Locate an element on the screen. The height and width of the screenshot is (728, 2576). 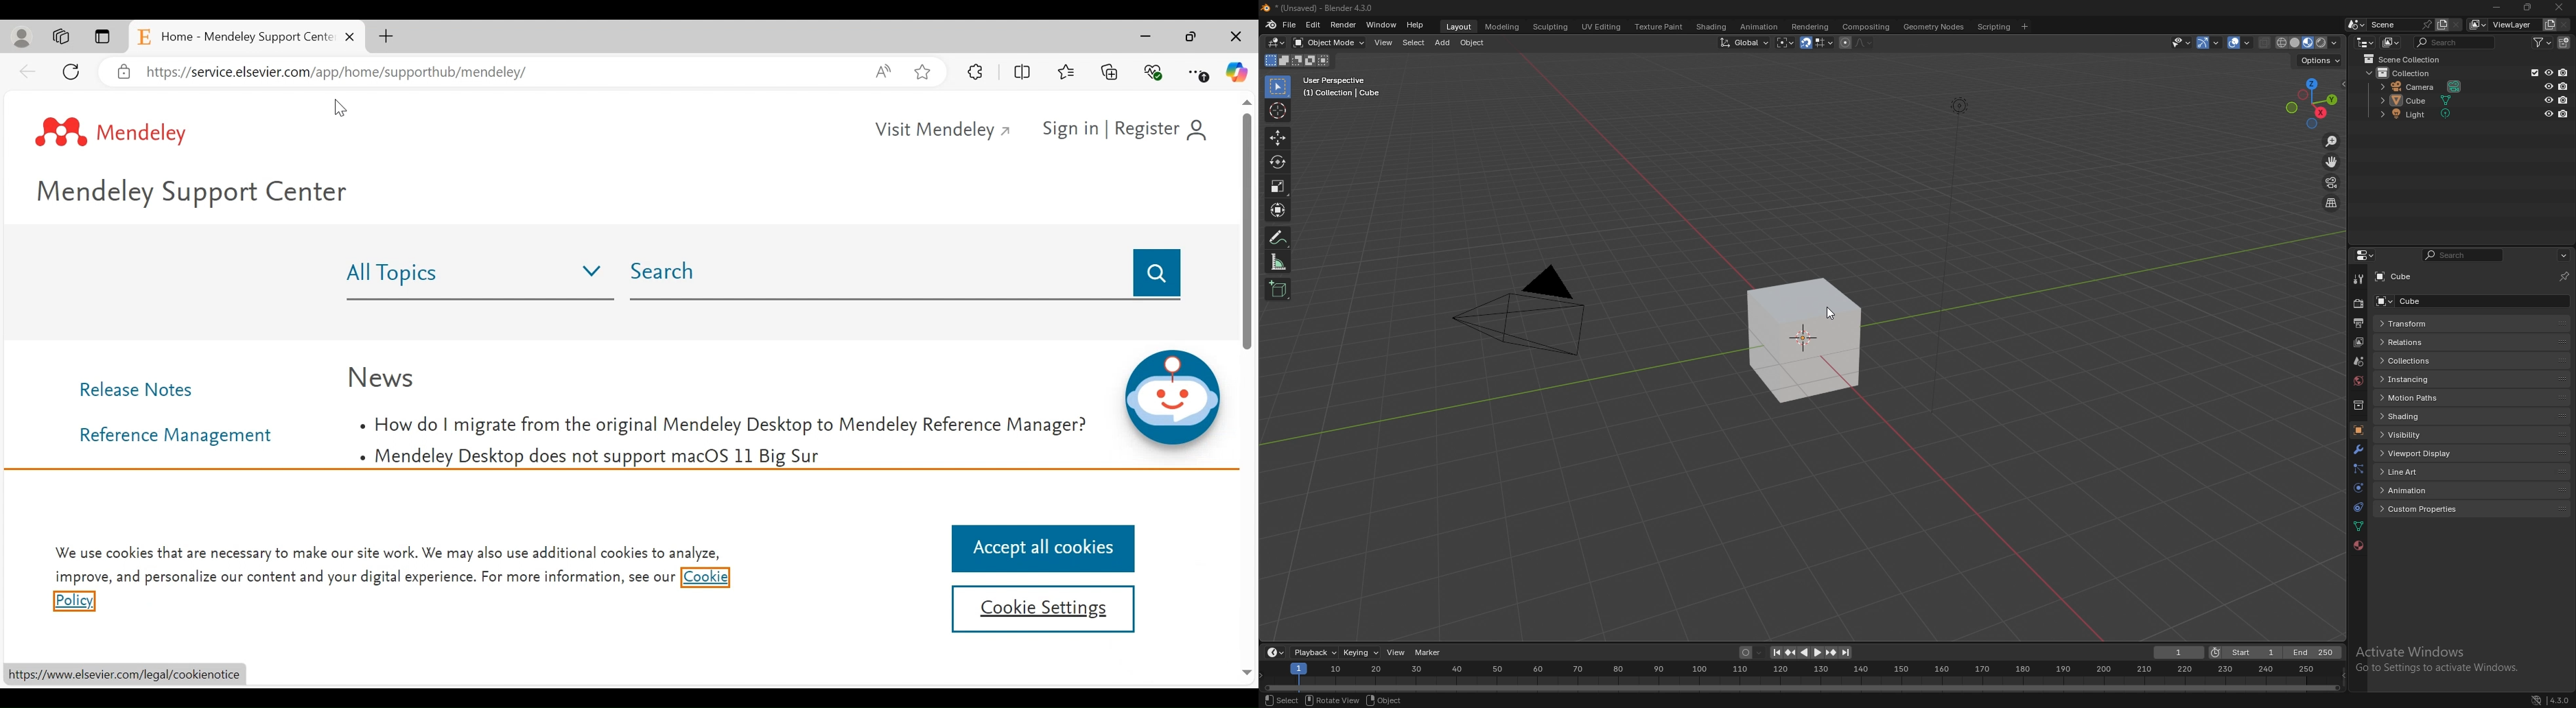
output is located at coordinates (2357, 323).